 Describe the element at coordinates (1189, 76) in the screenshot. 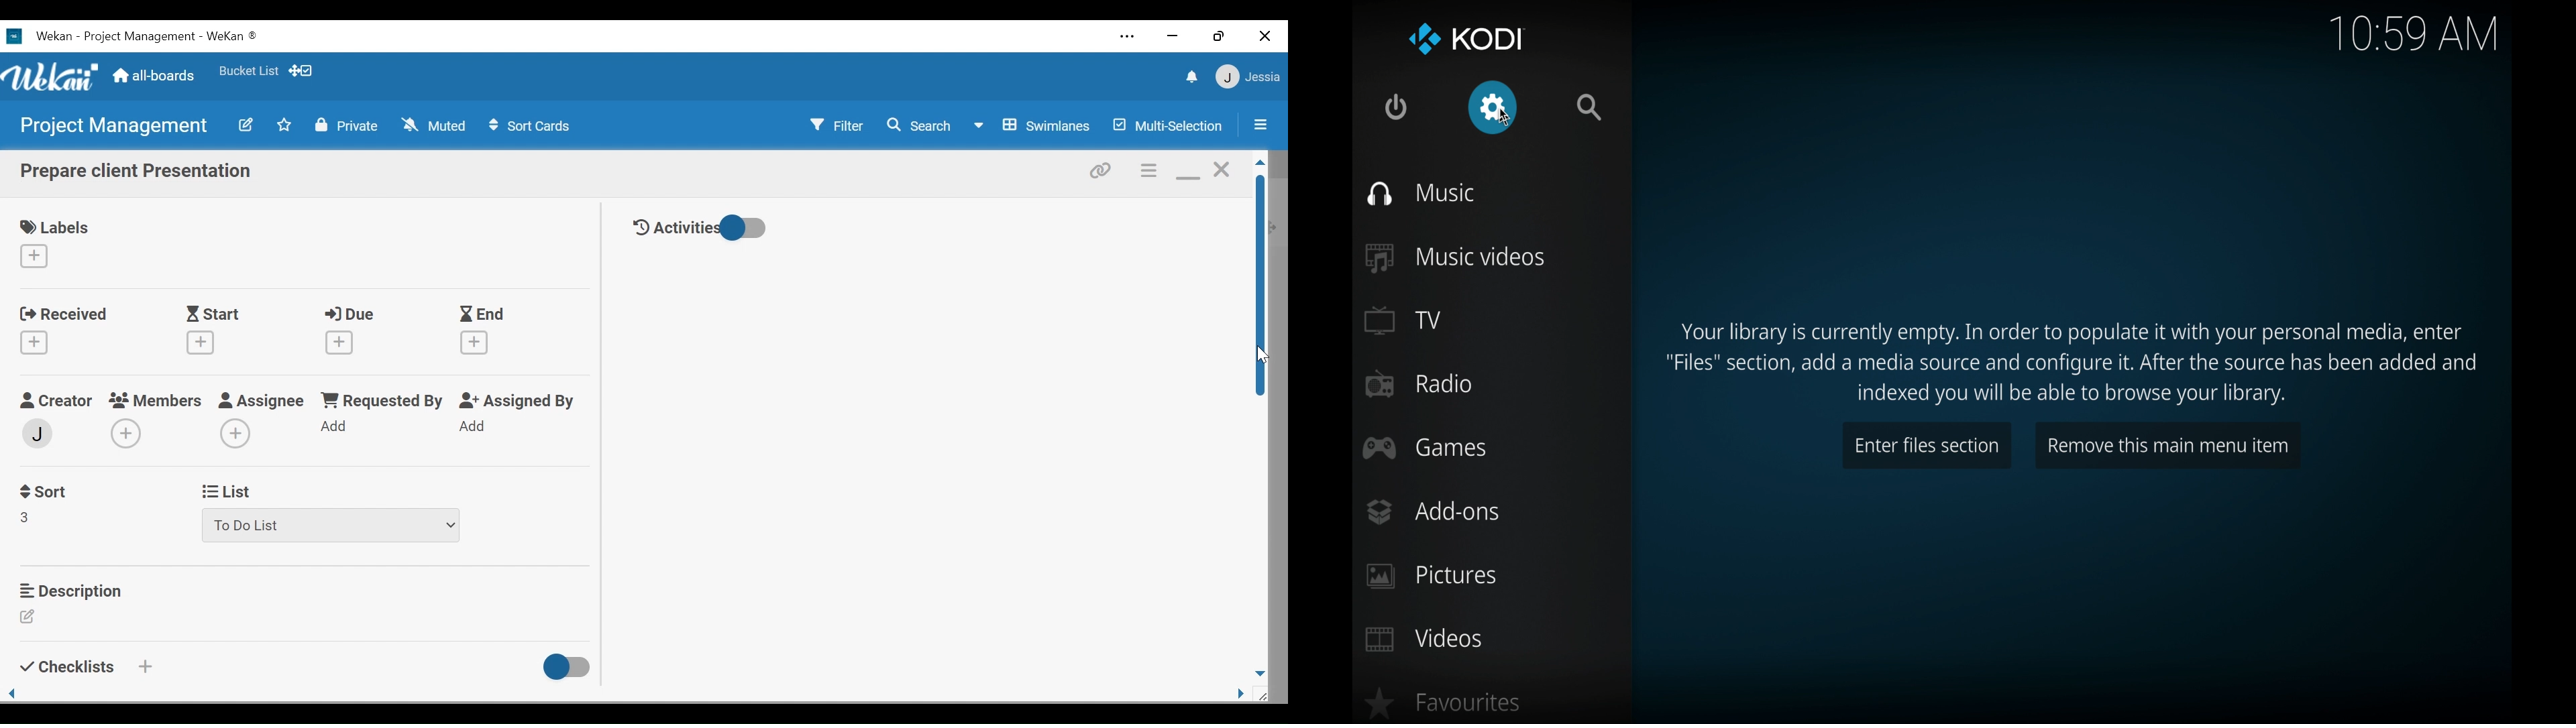

I see `notifications` at that location.